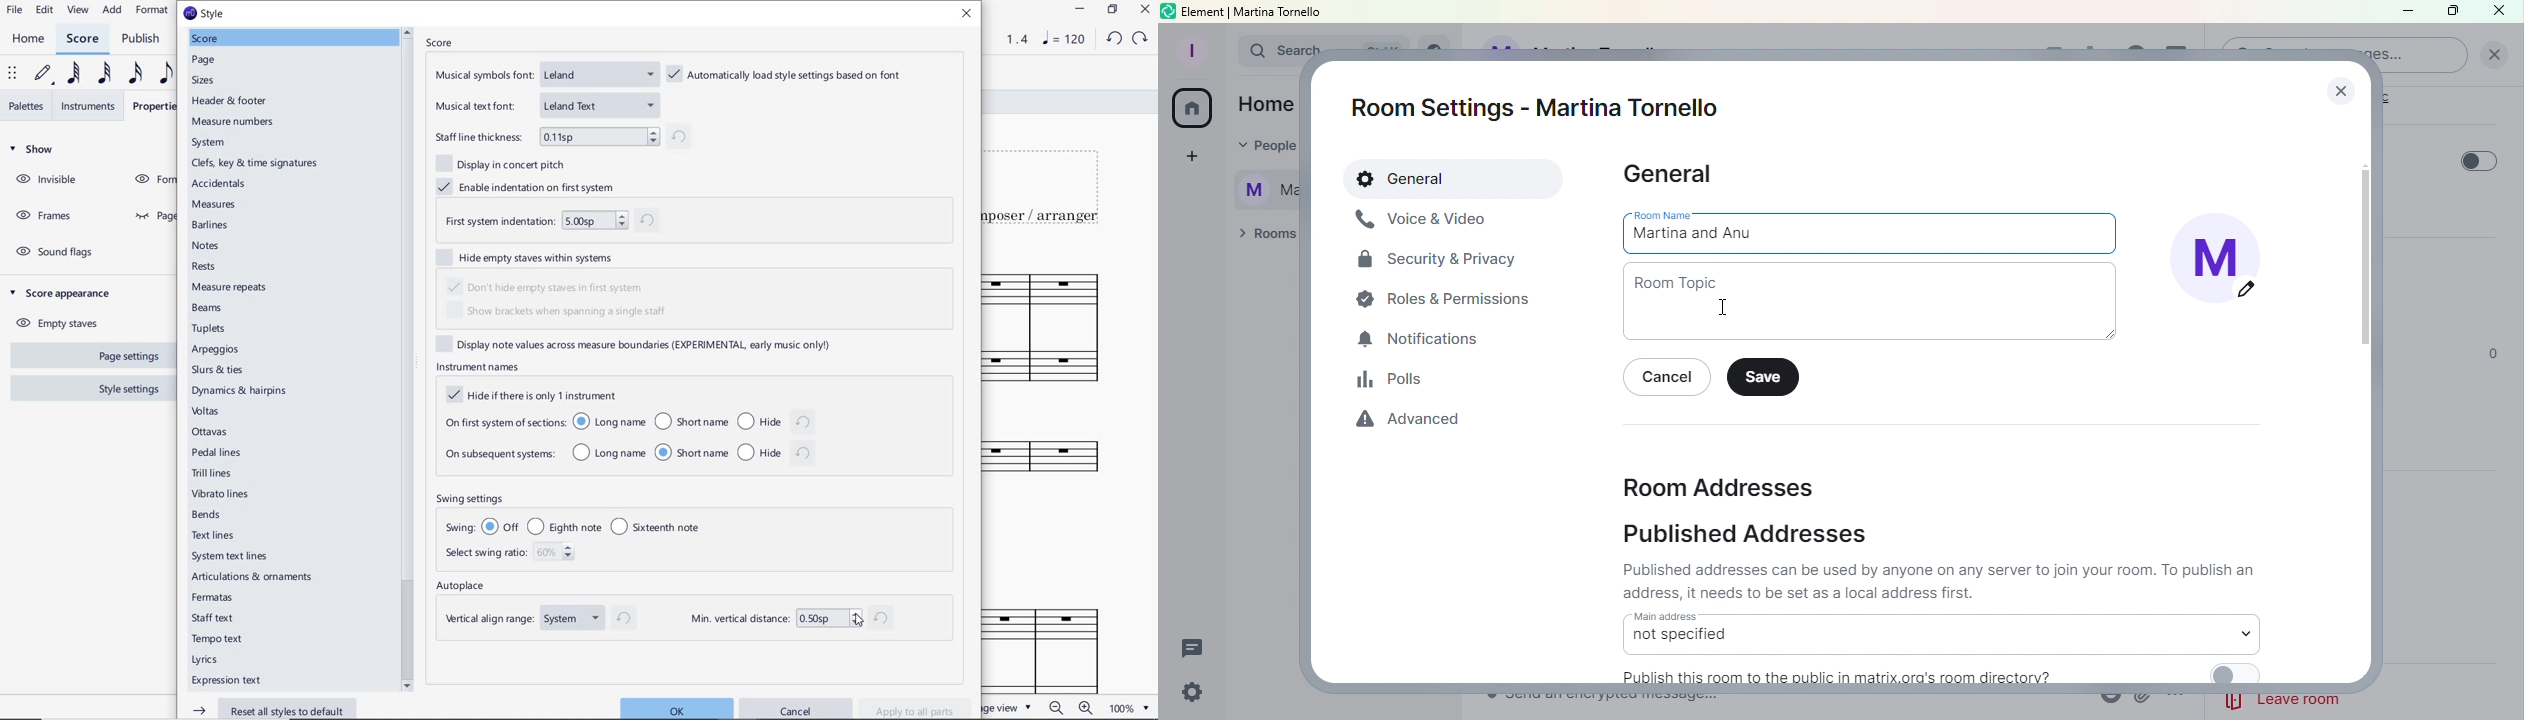 This screenshot has height=728, width=2548. I want to click on short name, so click(692, 452).